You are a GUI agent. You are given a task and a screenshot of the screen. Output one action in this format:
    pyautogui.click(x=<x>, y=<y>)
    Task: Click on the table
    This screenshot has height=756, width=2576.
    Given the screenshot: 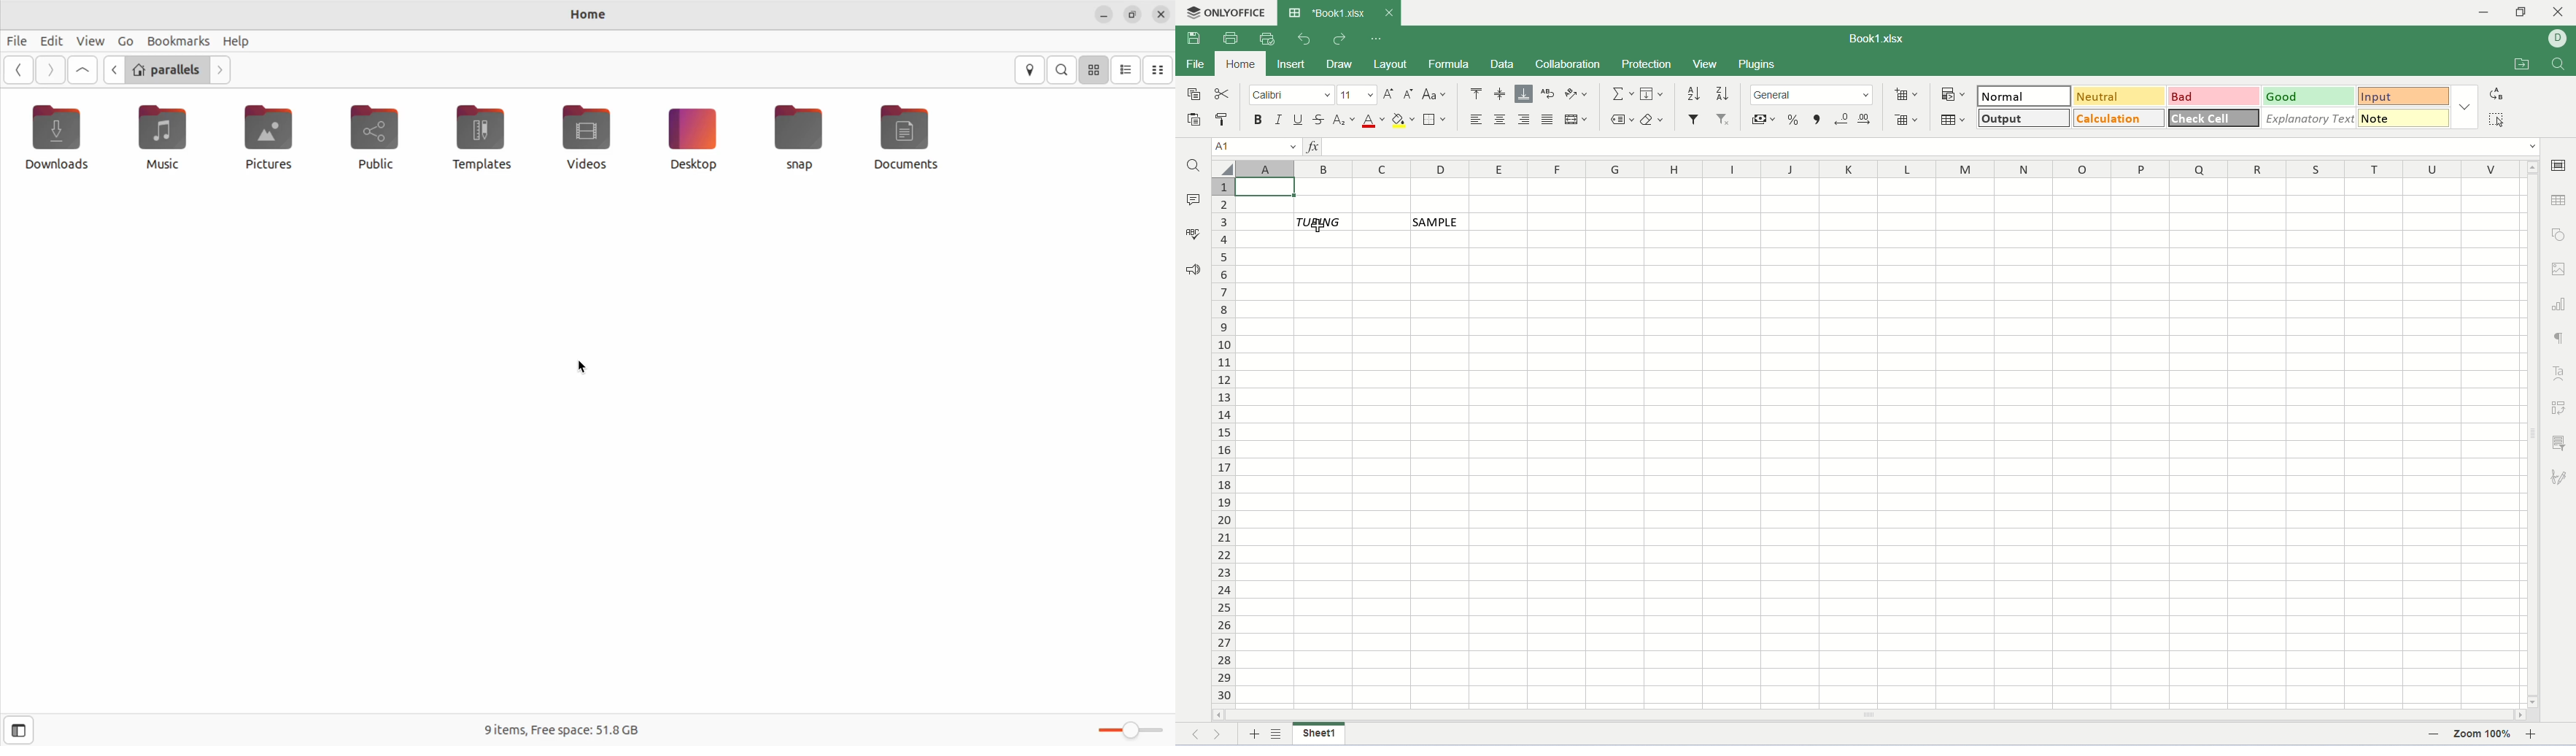 What is the action you would take?
    pyautogui.click(x=1954, y=119)
    